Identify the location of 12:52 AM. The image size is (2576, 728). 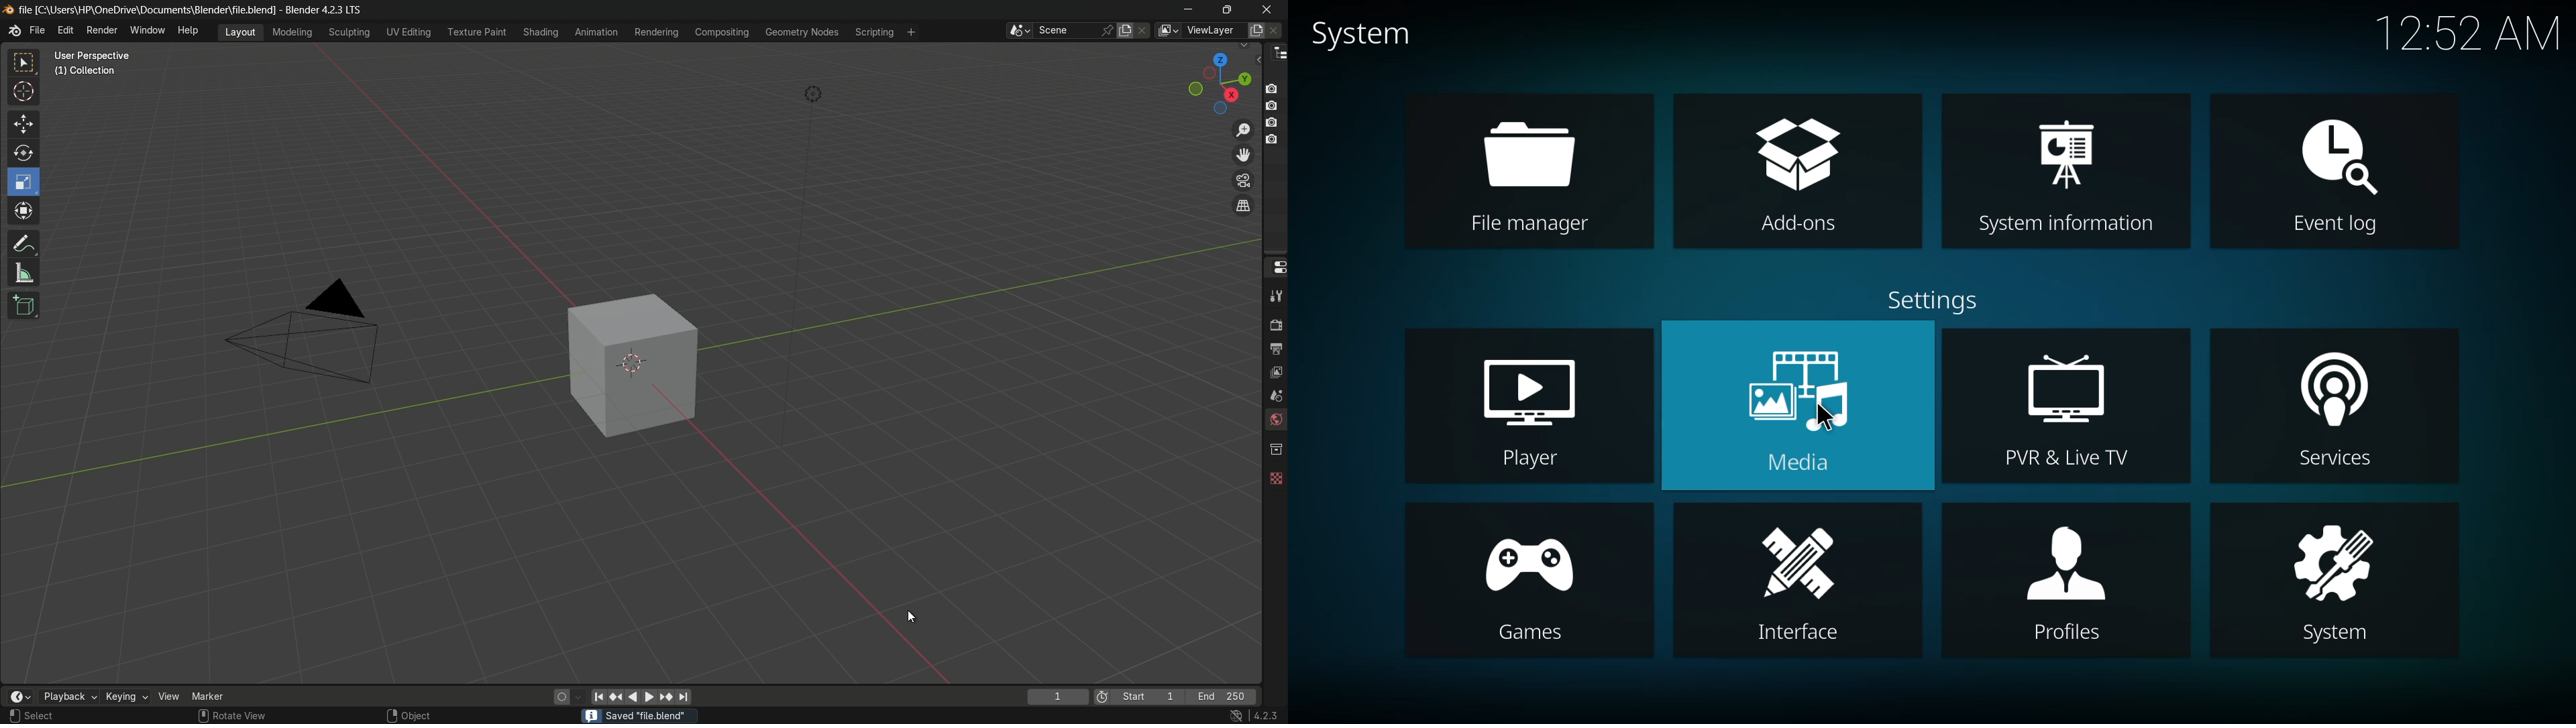
(2467, 38).